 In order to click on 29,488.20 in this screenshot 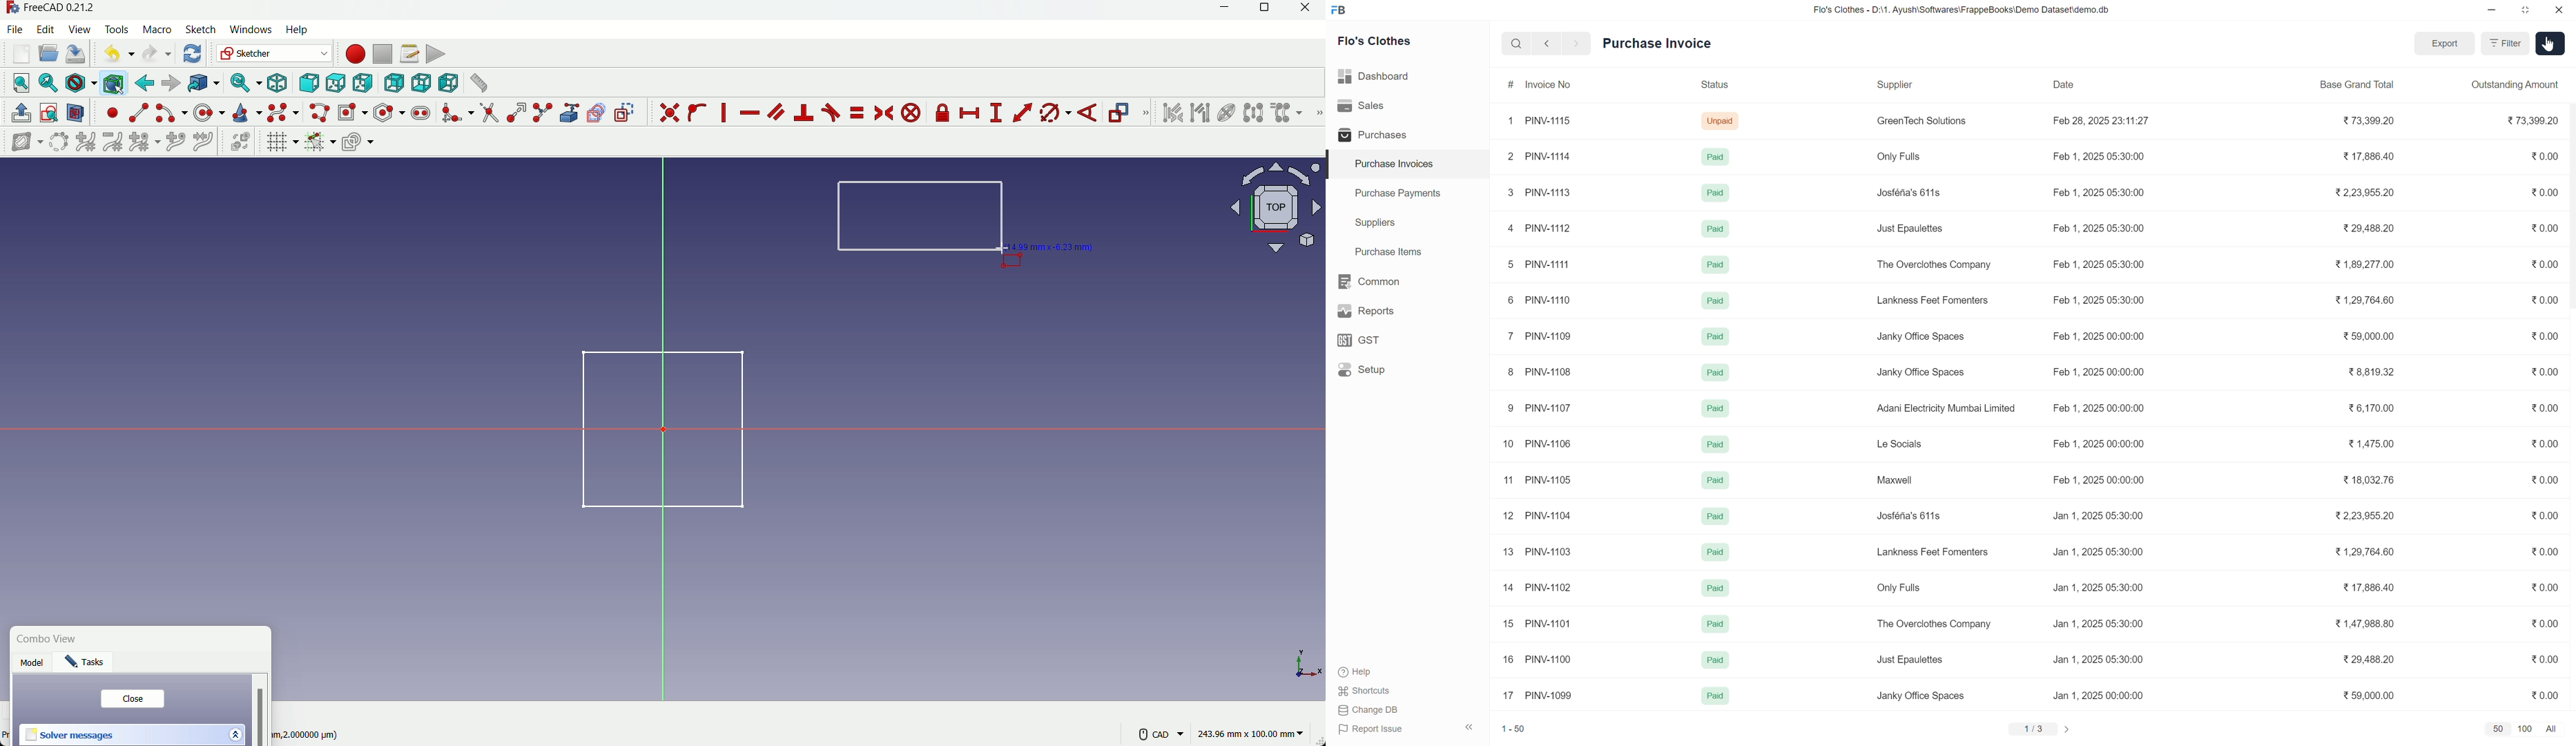, I will do `click(2363, 227)`.